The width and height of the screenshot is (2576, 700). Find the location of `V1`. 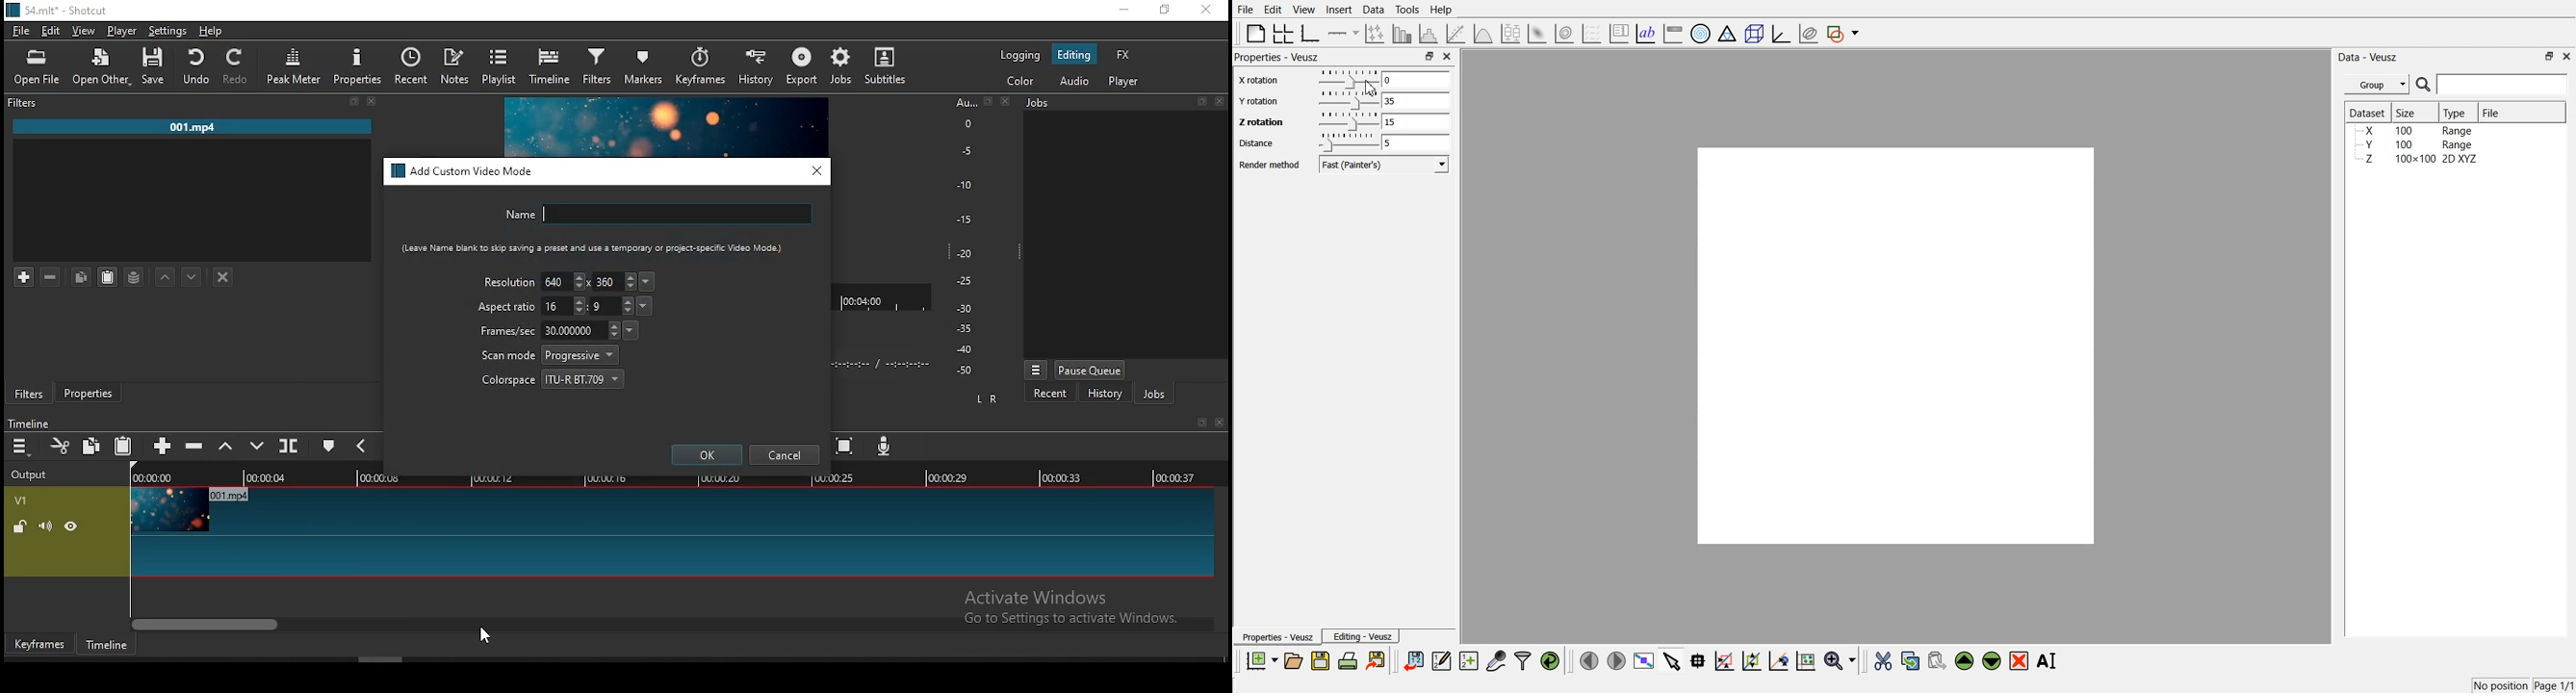

V1 is located at coordinates (19, 500).